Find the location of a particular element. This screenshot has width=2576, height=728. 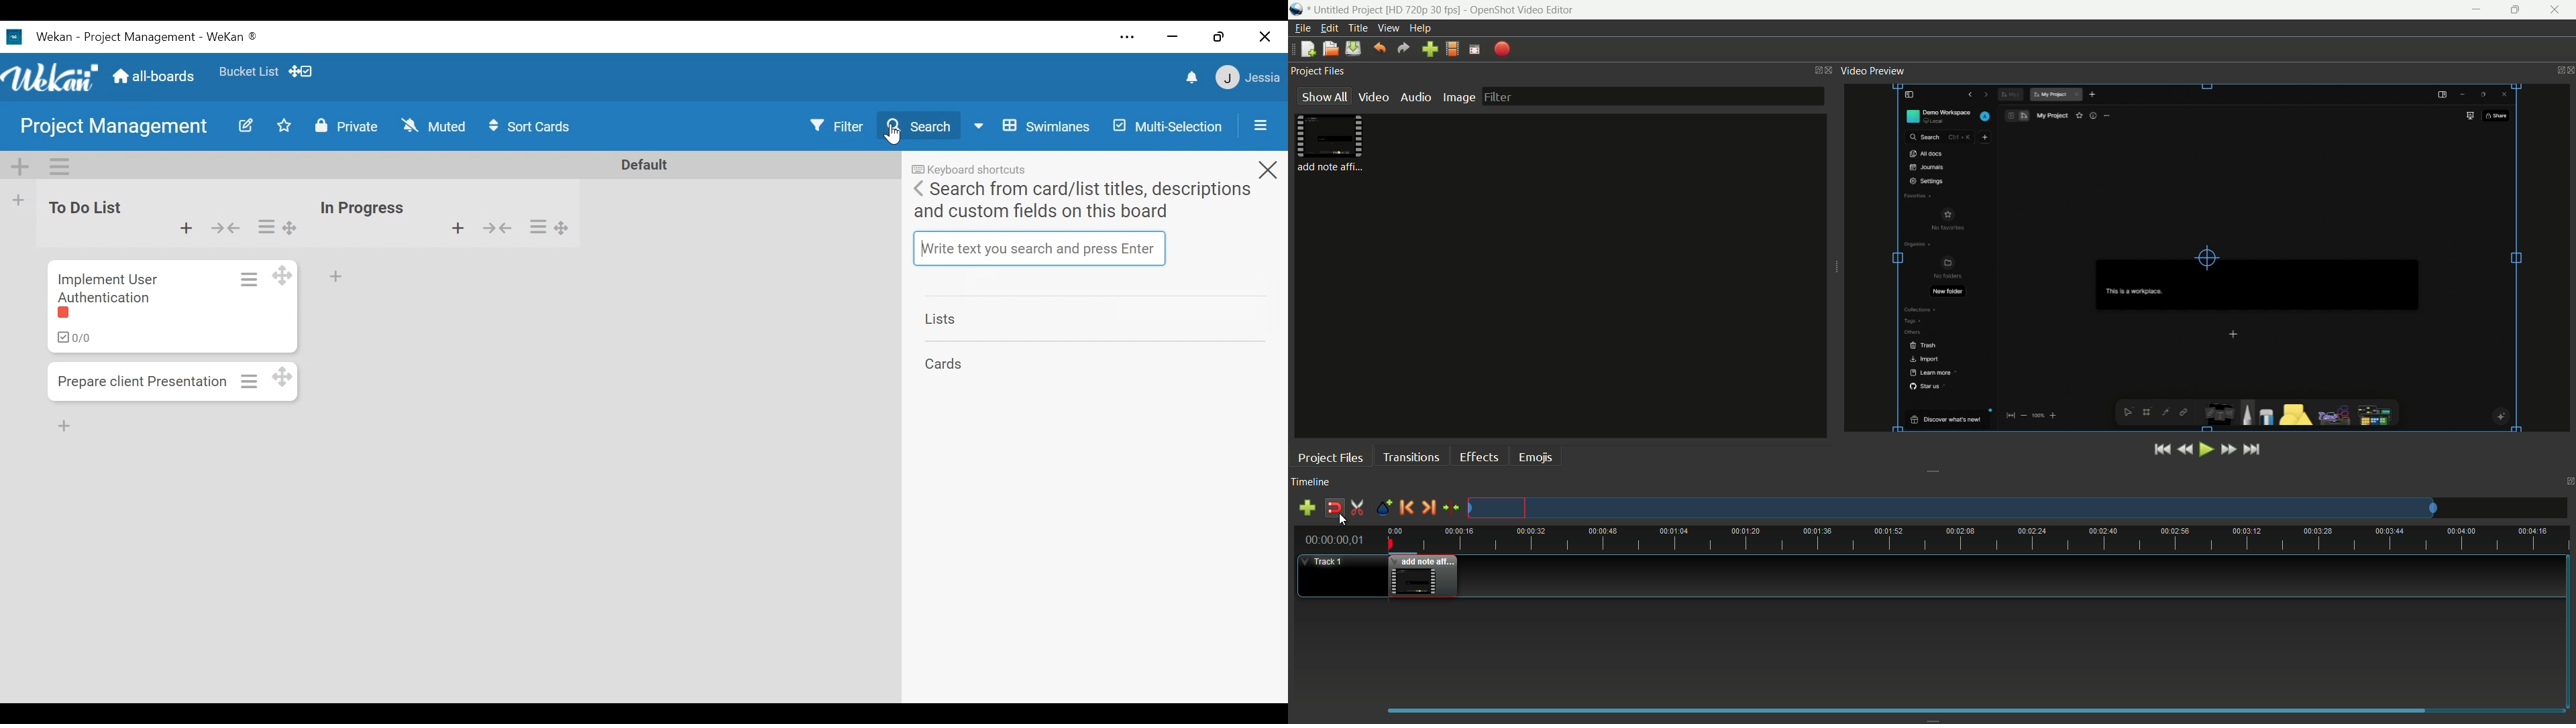

Desktop drag handles is located at coordinates (566, 230).